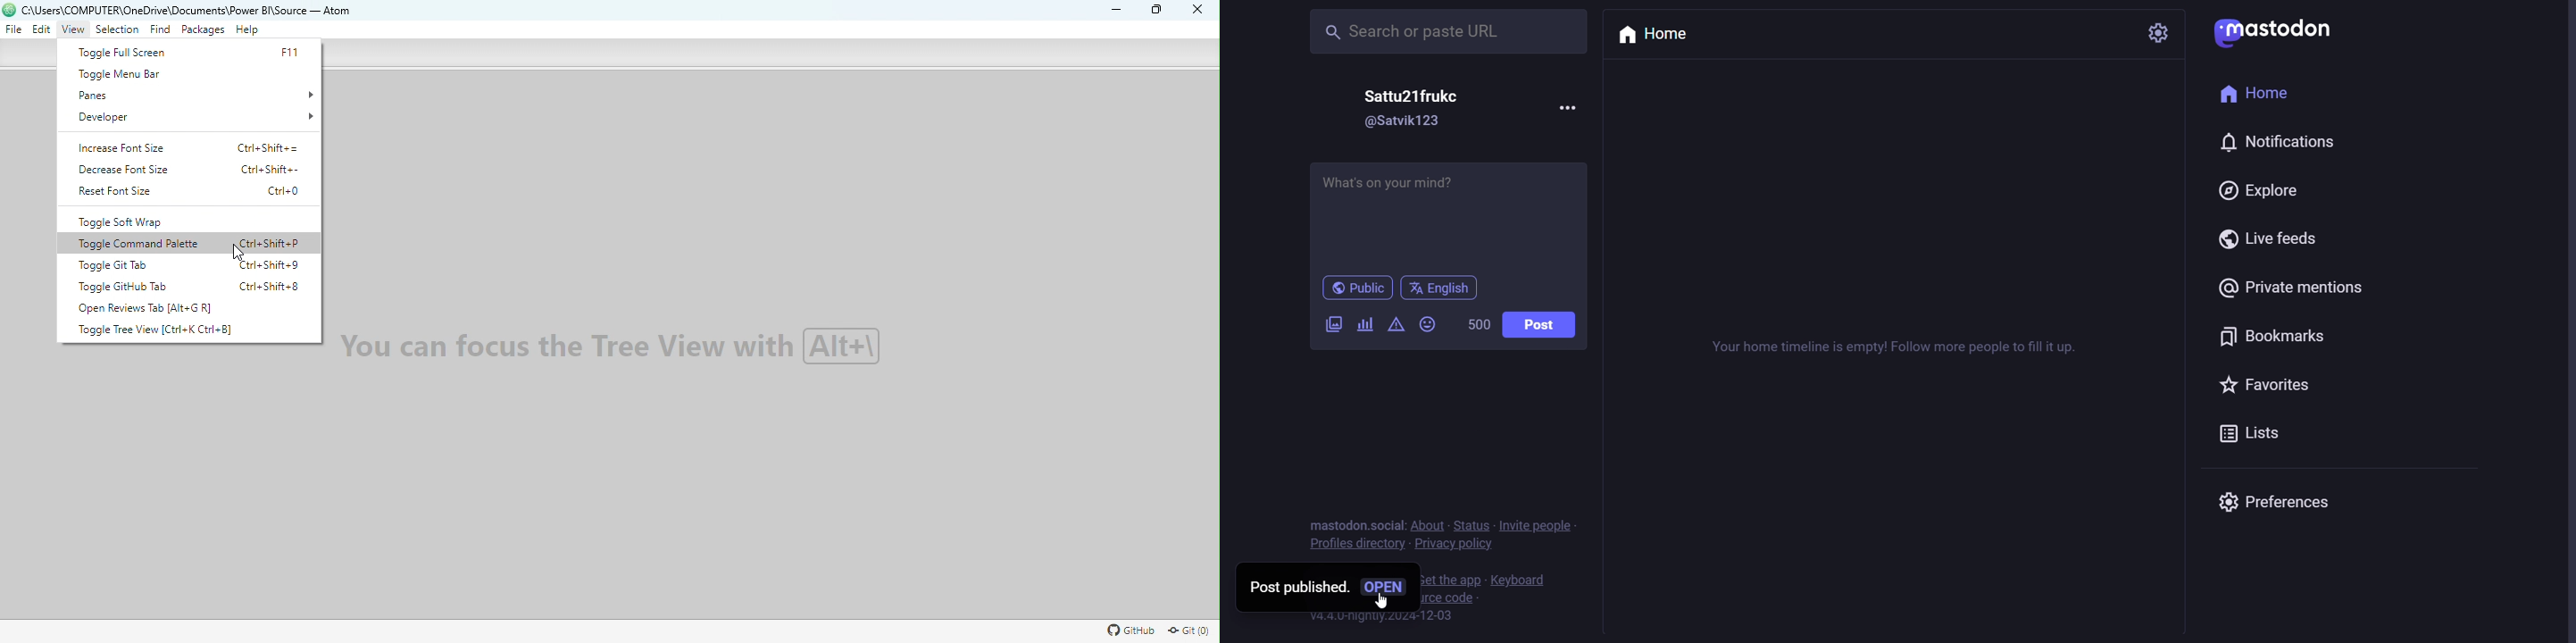 Image resolution: width=2576 pixels, height=644 pixels. Describe the element at coordinates (13, 29) in the screenshot. I see `File` at that location.